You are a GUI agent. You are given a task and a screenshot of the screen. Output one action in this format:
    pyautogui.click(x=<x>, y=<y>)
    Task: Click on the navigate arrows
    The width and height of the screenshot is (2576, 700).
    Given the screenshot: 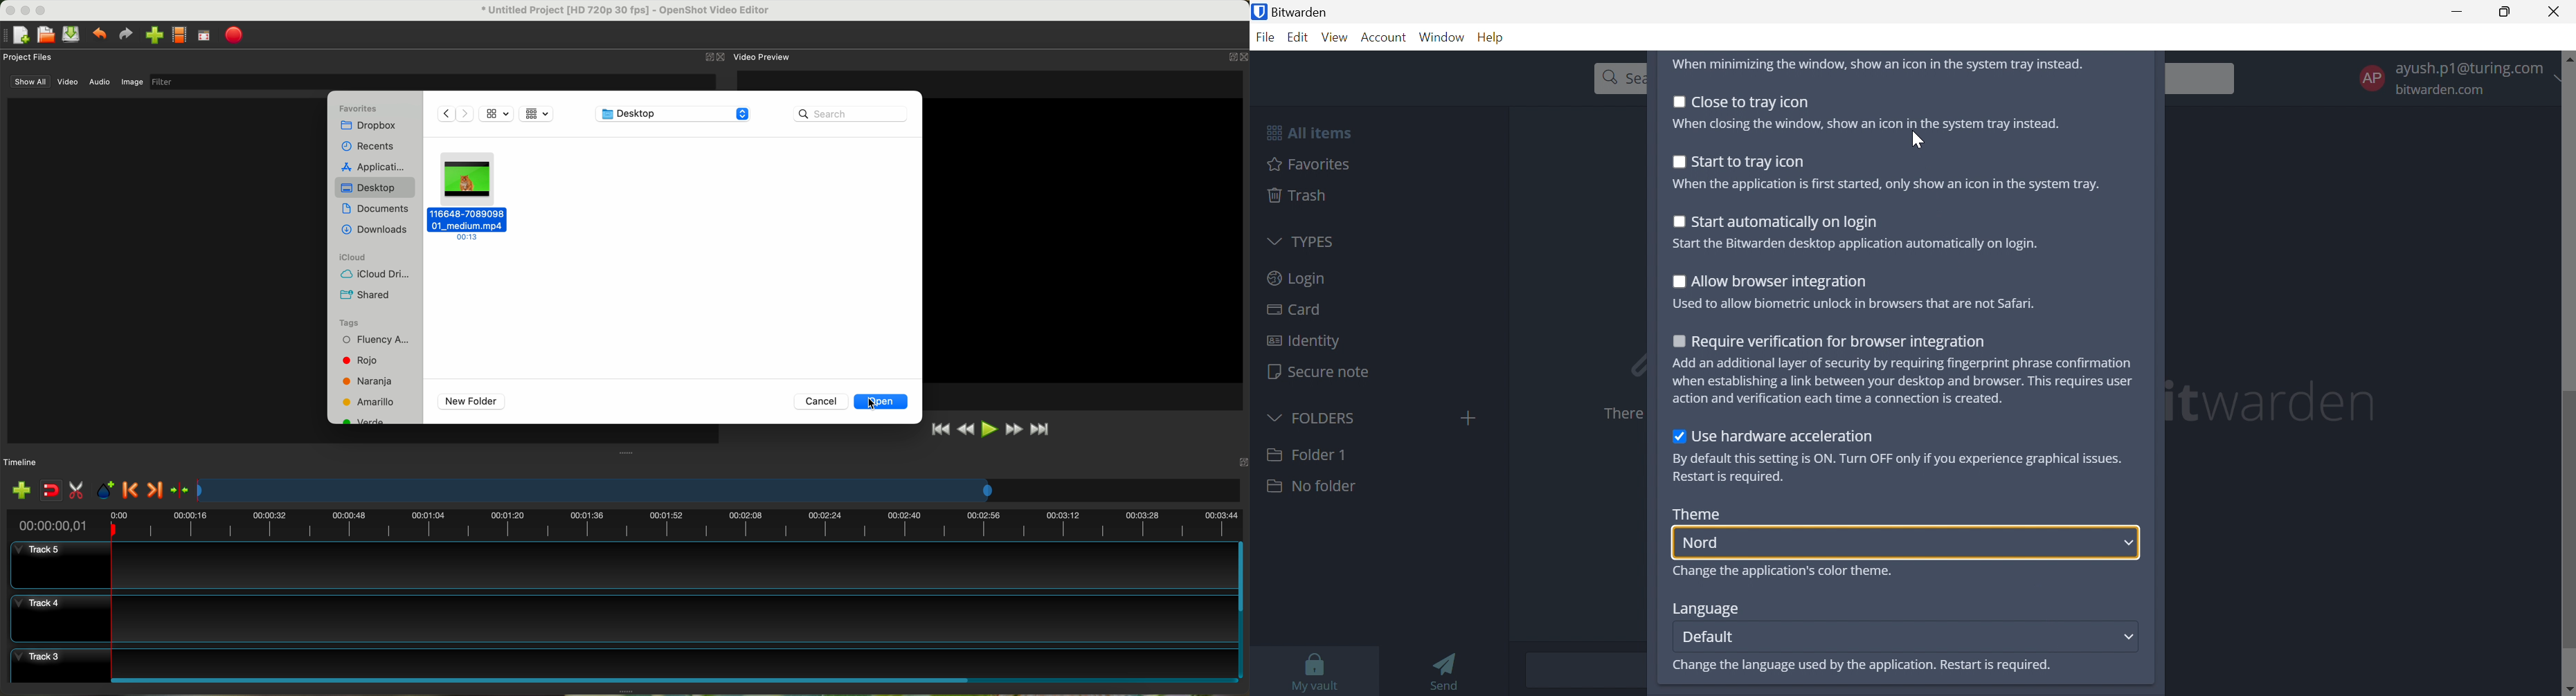 What is the action you would take?
    pyautogui.click(x=453, y=113)
    